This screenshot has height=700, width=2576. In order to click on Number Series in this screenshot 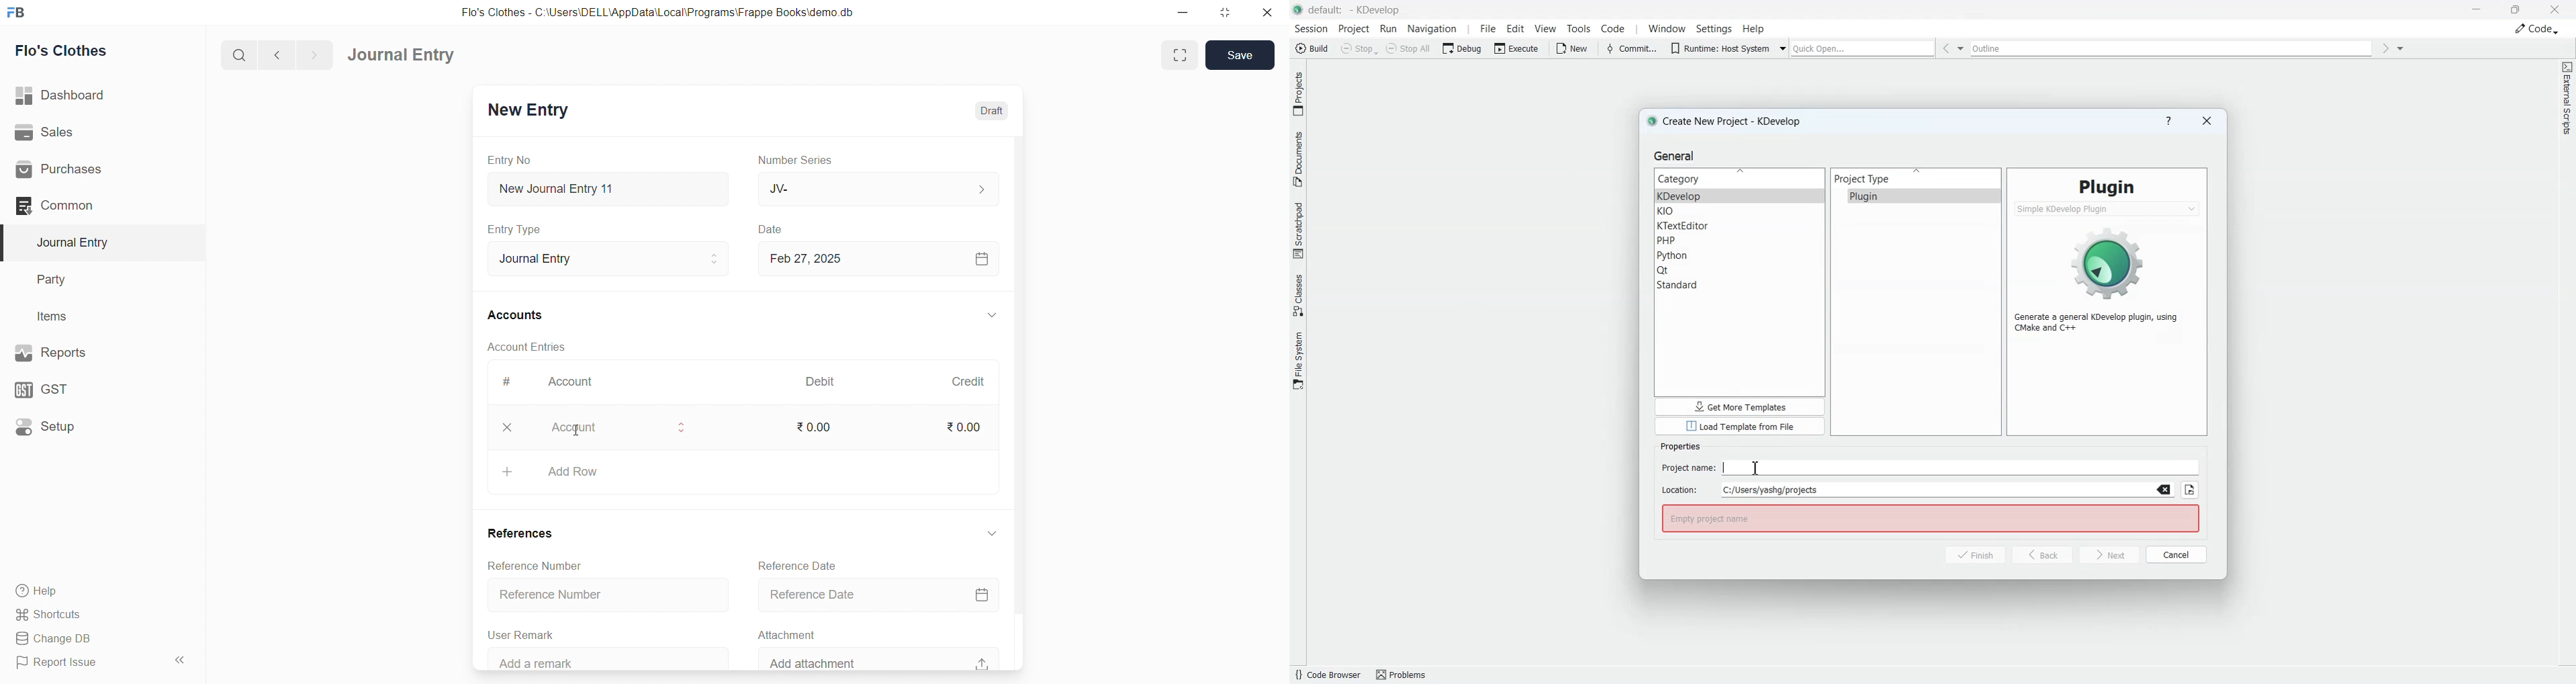, I will do `click(801, 161)`.